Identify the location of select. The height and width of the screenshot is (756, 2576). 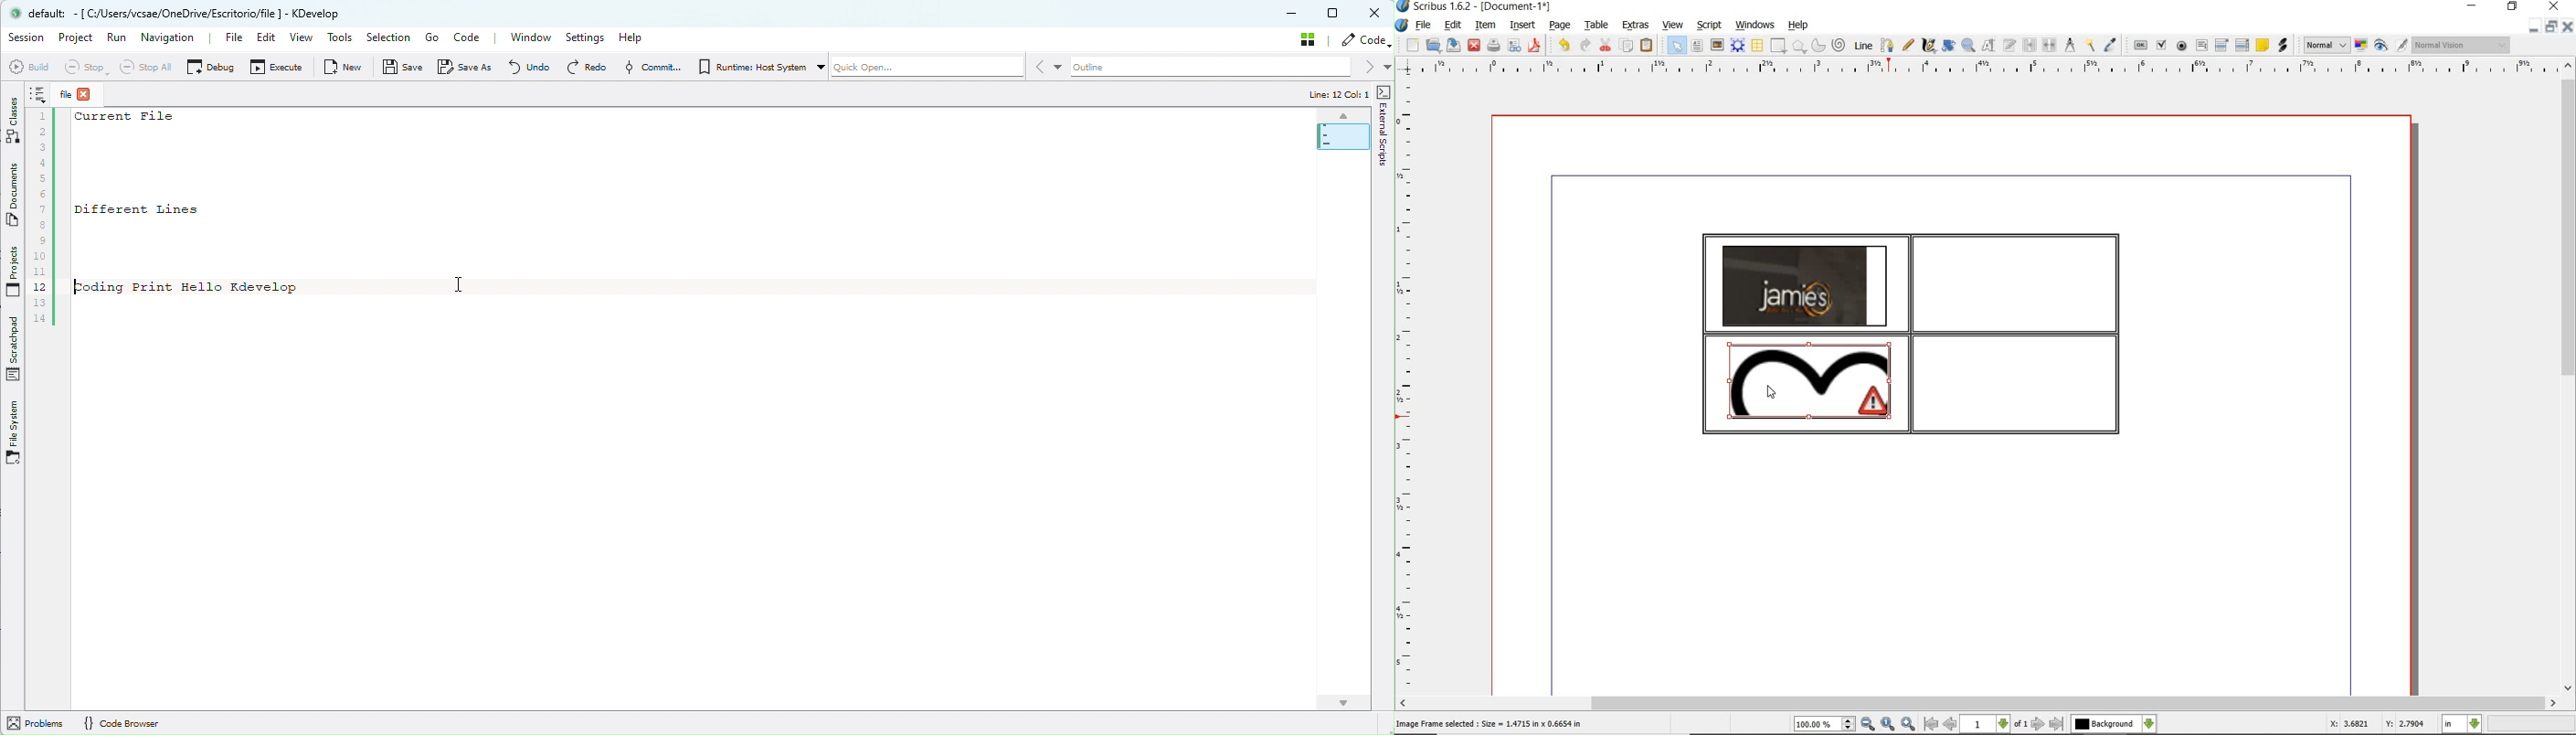
(1679, 49).